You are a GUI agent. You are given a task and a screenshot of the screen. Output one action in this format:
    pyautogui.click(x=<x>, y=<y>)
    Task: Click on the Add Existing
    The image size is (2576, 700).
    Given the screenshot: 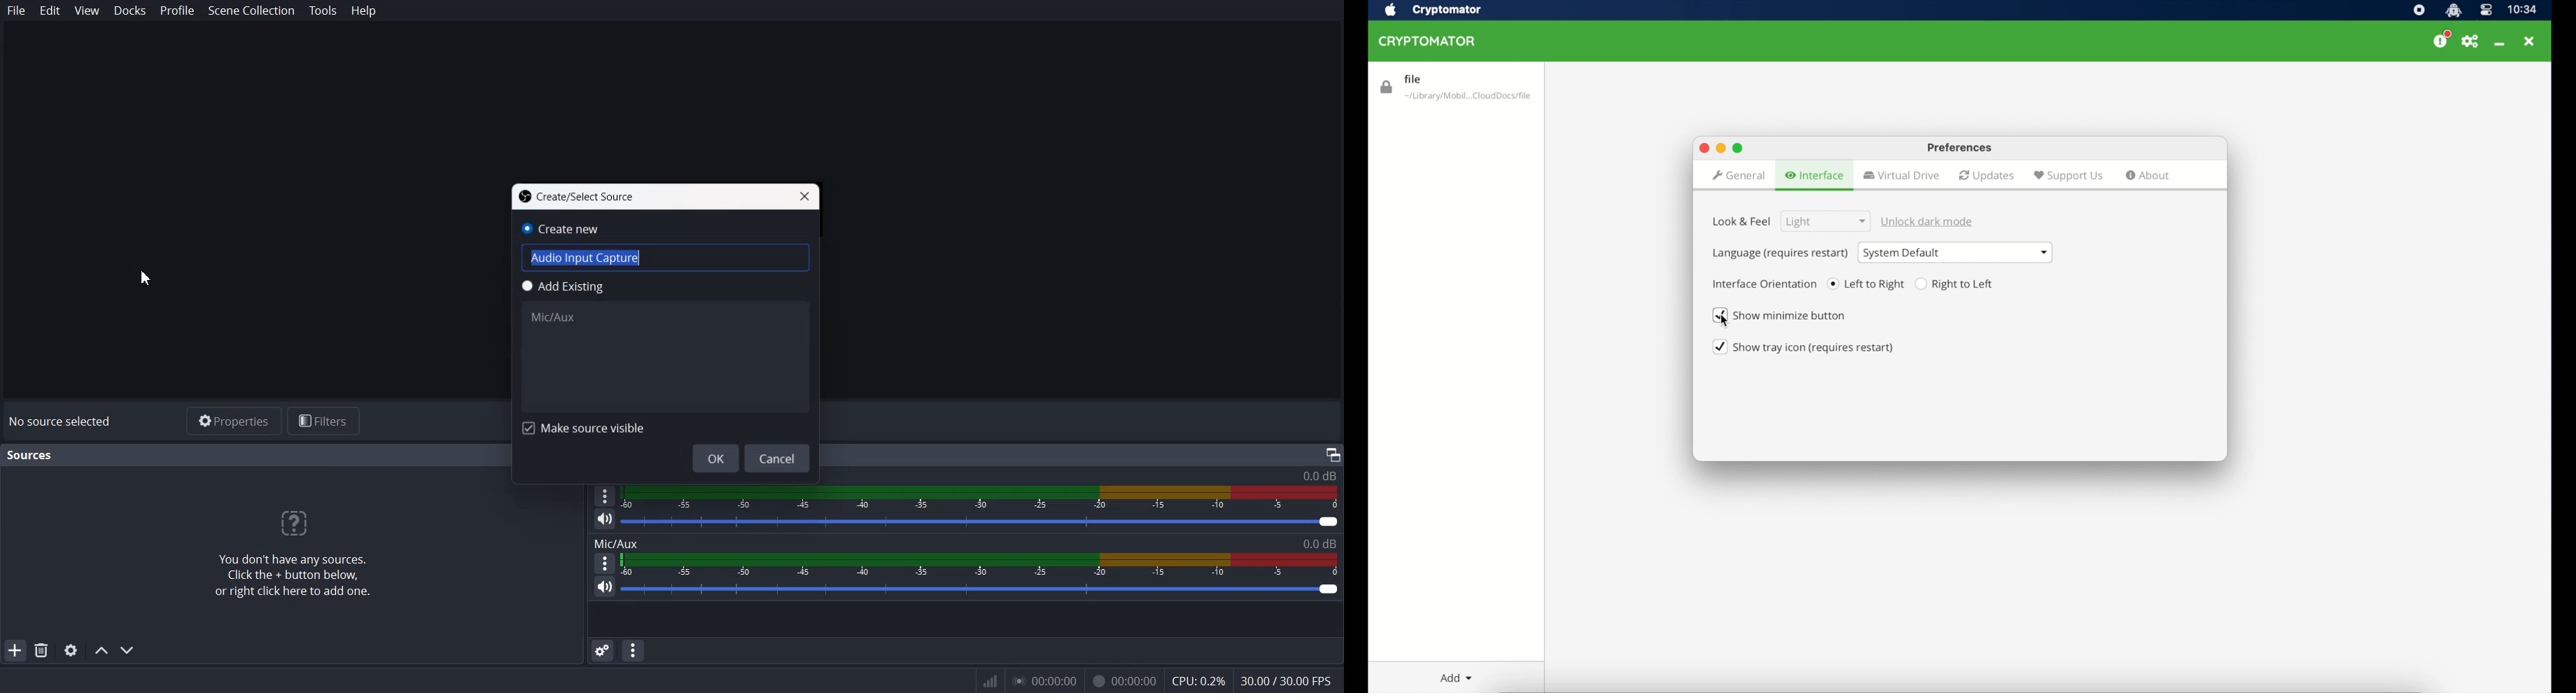 What is the action you would take?
    pyautogui.click(x=654, y=286)
    